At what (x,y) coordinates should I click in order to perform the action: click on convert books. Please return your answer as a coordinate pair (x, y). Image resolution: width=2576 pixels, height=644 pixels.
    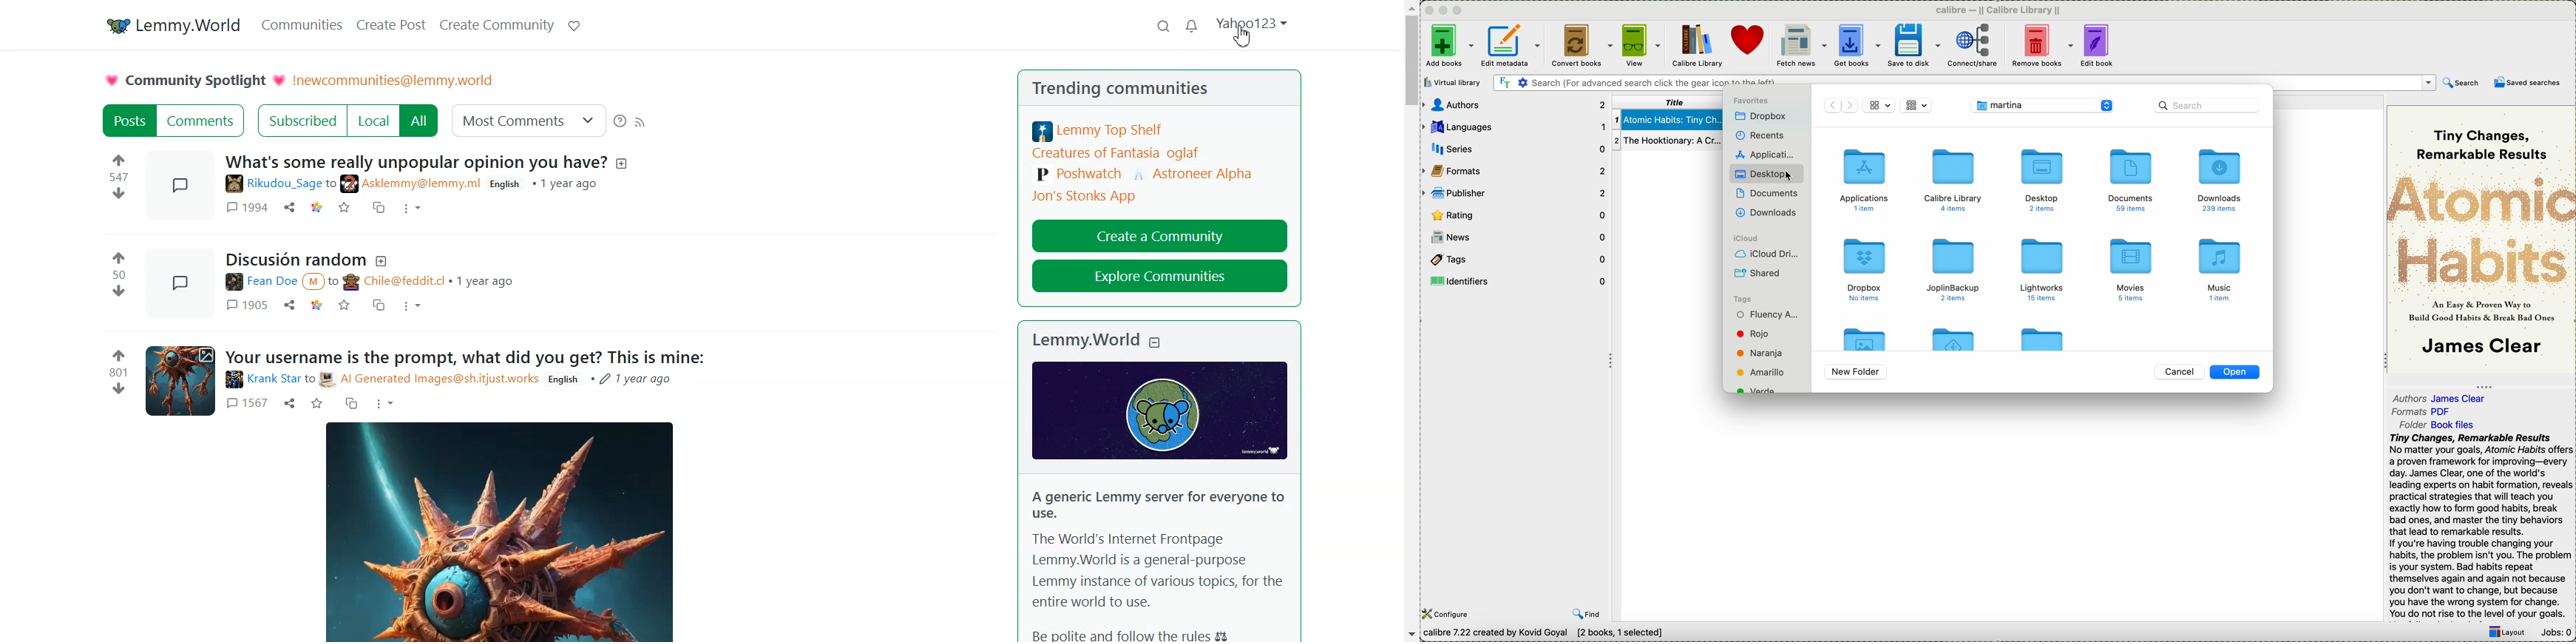
    Looking at the image, I should click on (1581, 44).